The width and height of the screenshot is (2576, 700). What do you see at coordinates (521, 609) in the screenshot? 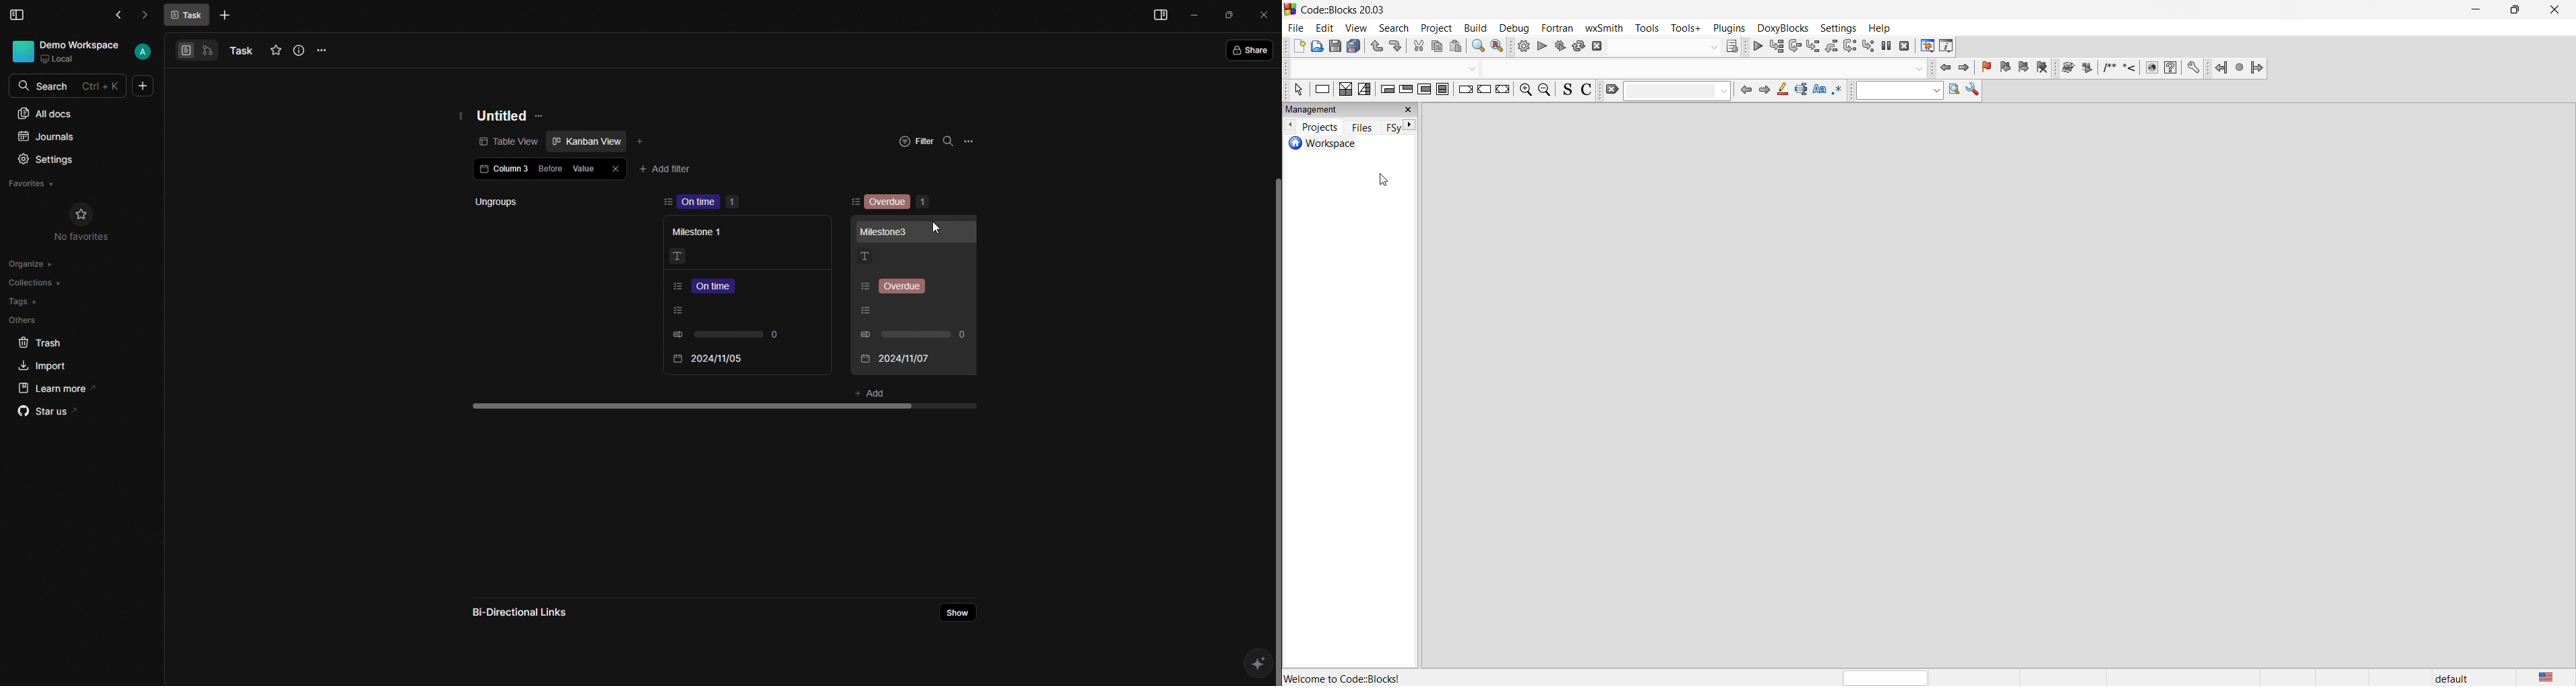
I see `Bi-directional links` at bounding box center [521, 609].